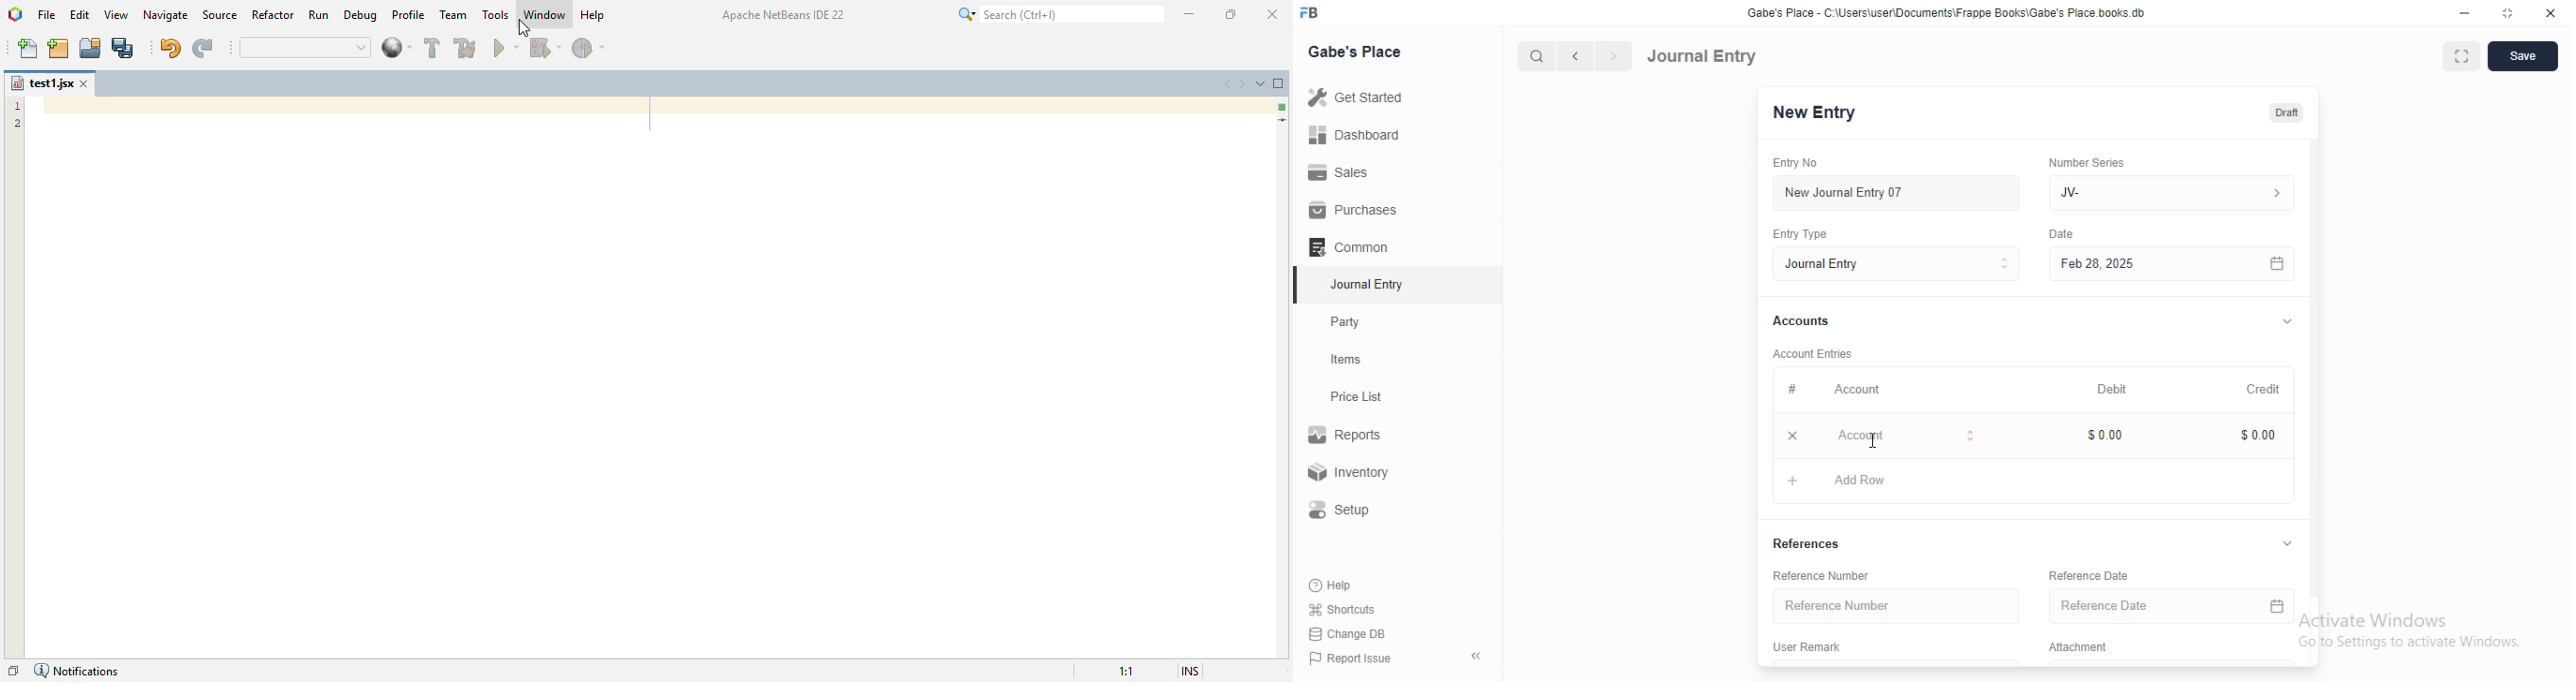 The height and width of the screenshot is (700, 2576). Describe the element at coordinates (1802, 234) in the screenshot. I see `Entry Type` at that location.